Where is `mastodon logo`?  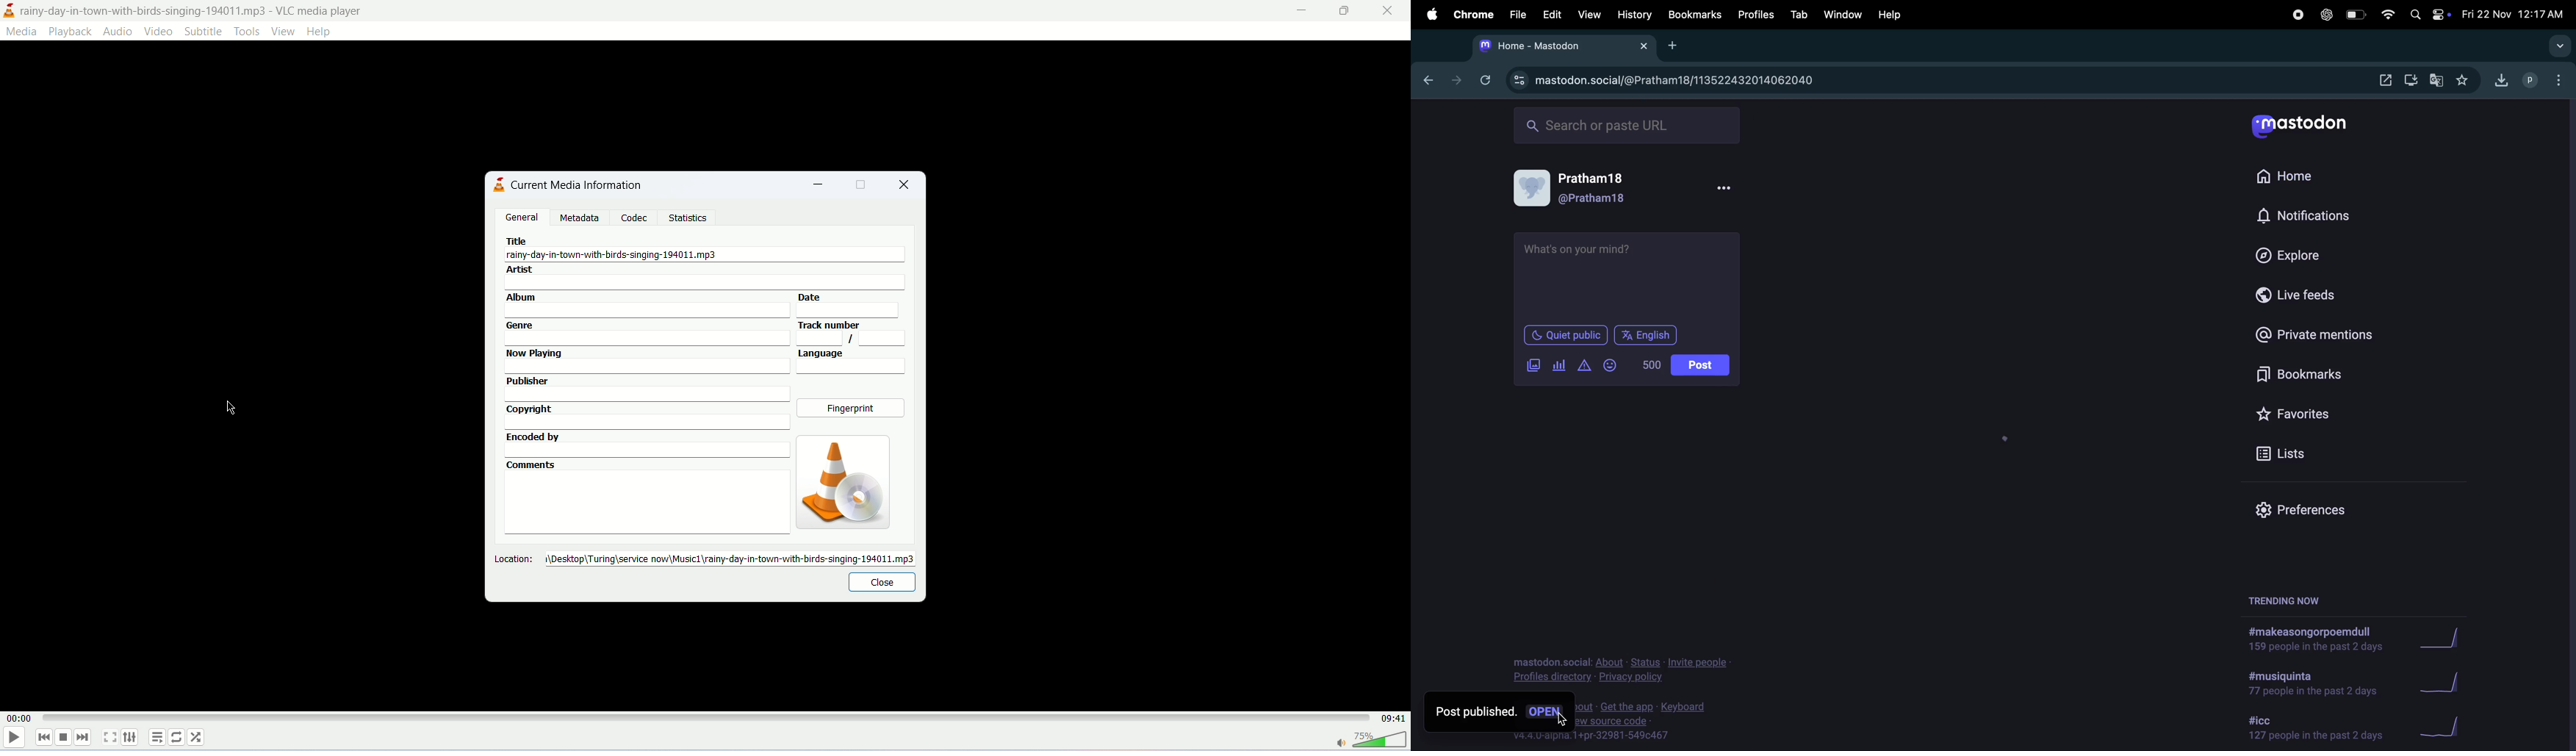 mastodon logo is located at coordinates (2312, 125).